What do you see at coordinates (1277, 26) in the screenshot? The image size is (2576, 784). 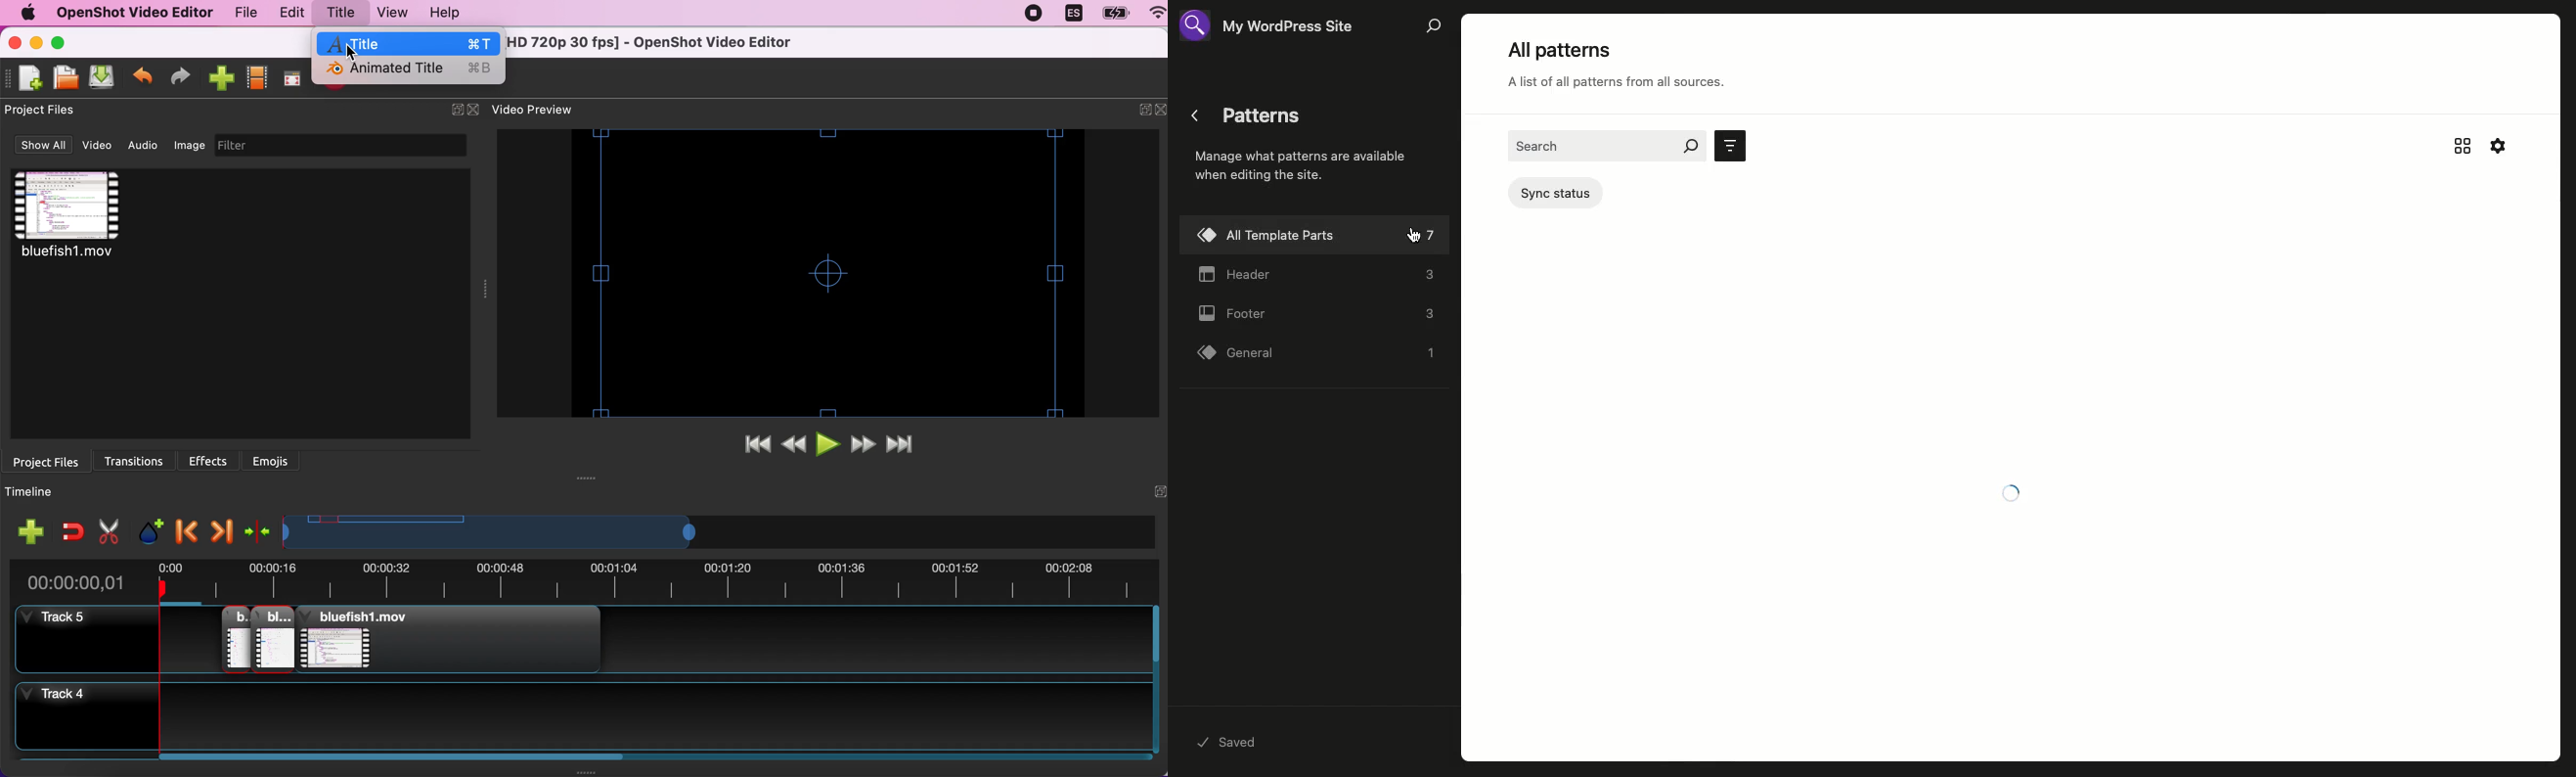 I see `Site` at bounding box center [1277, 26].